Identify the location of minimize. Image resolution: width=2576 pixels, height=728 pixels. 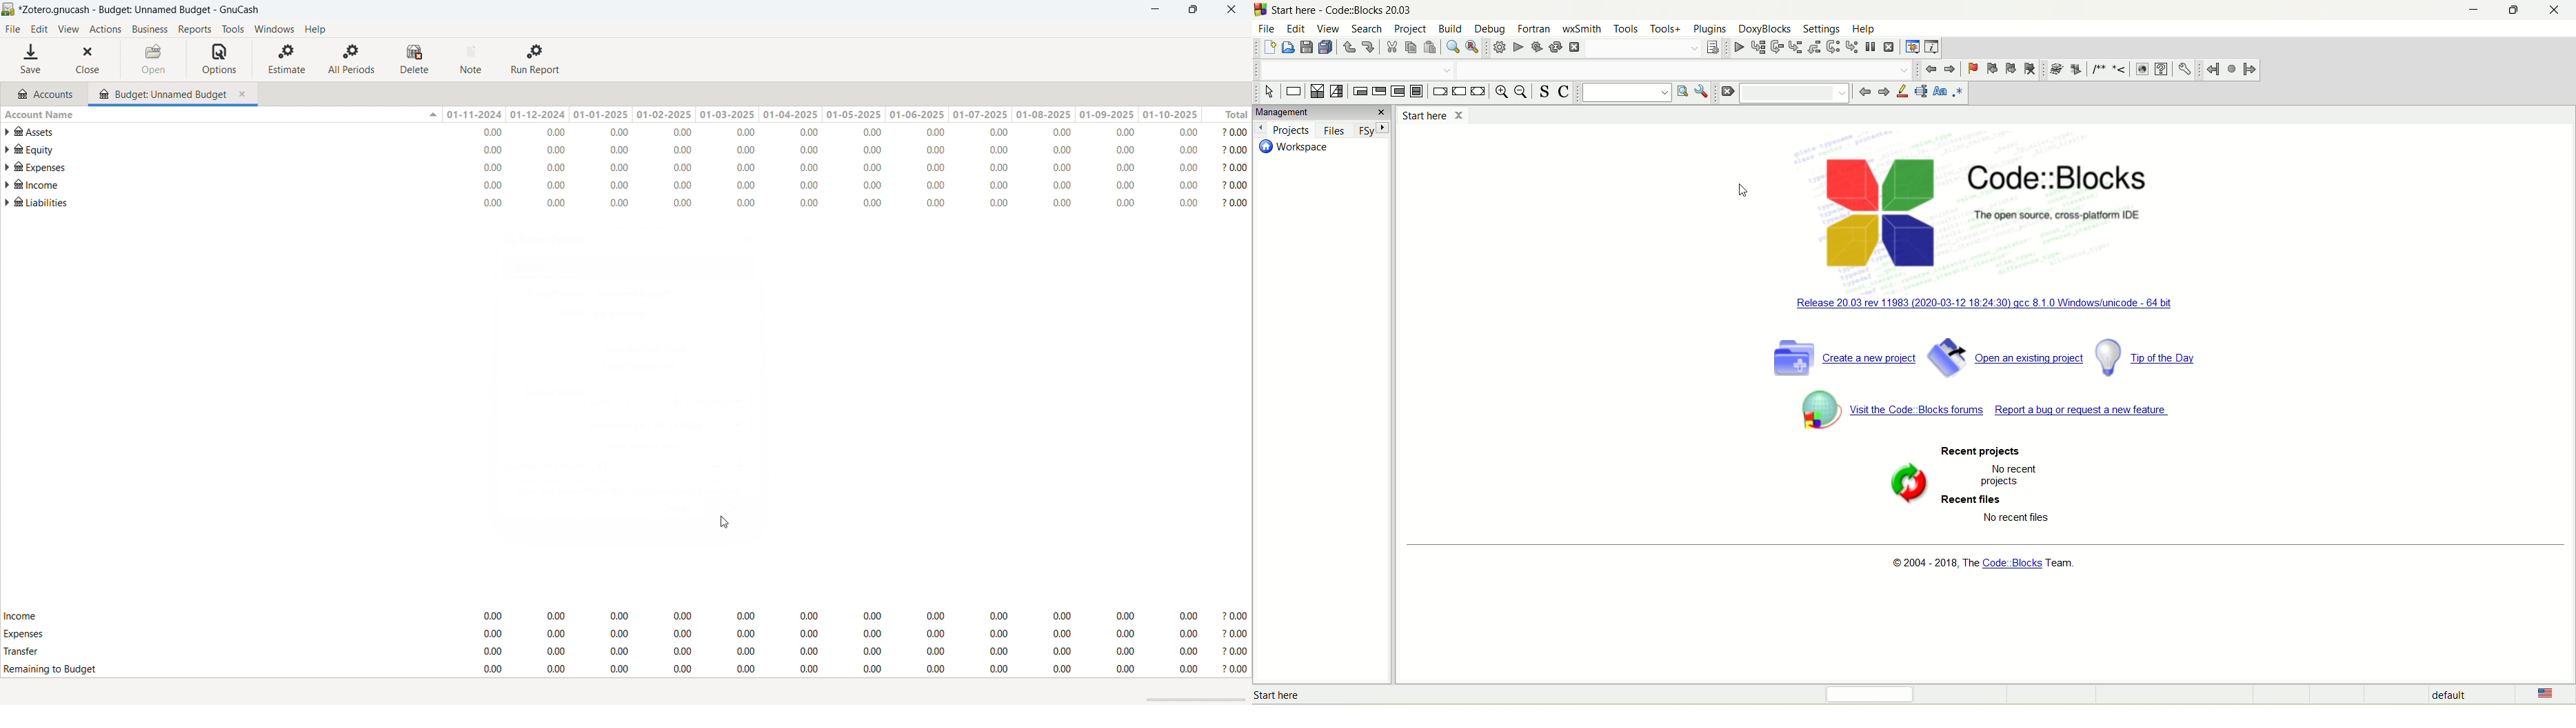
(2473, 10).